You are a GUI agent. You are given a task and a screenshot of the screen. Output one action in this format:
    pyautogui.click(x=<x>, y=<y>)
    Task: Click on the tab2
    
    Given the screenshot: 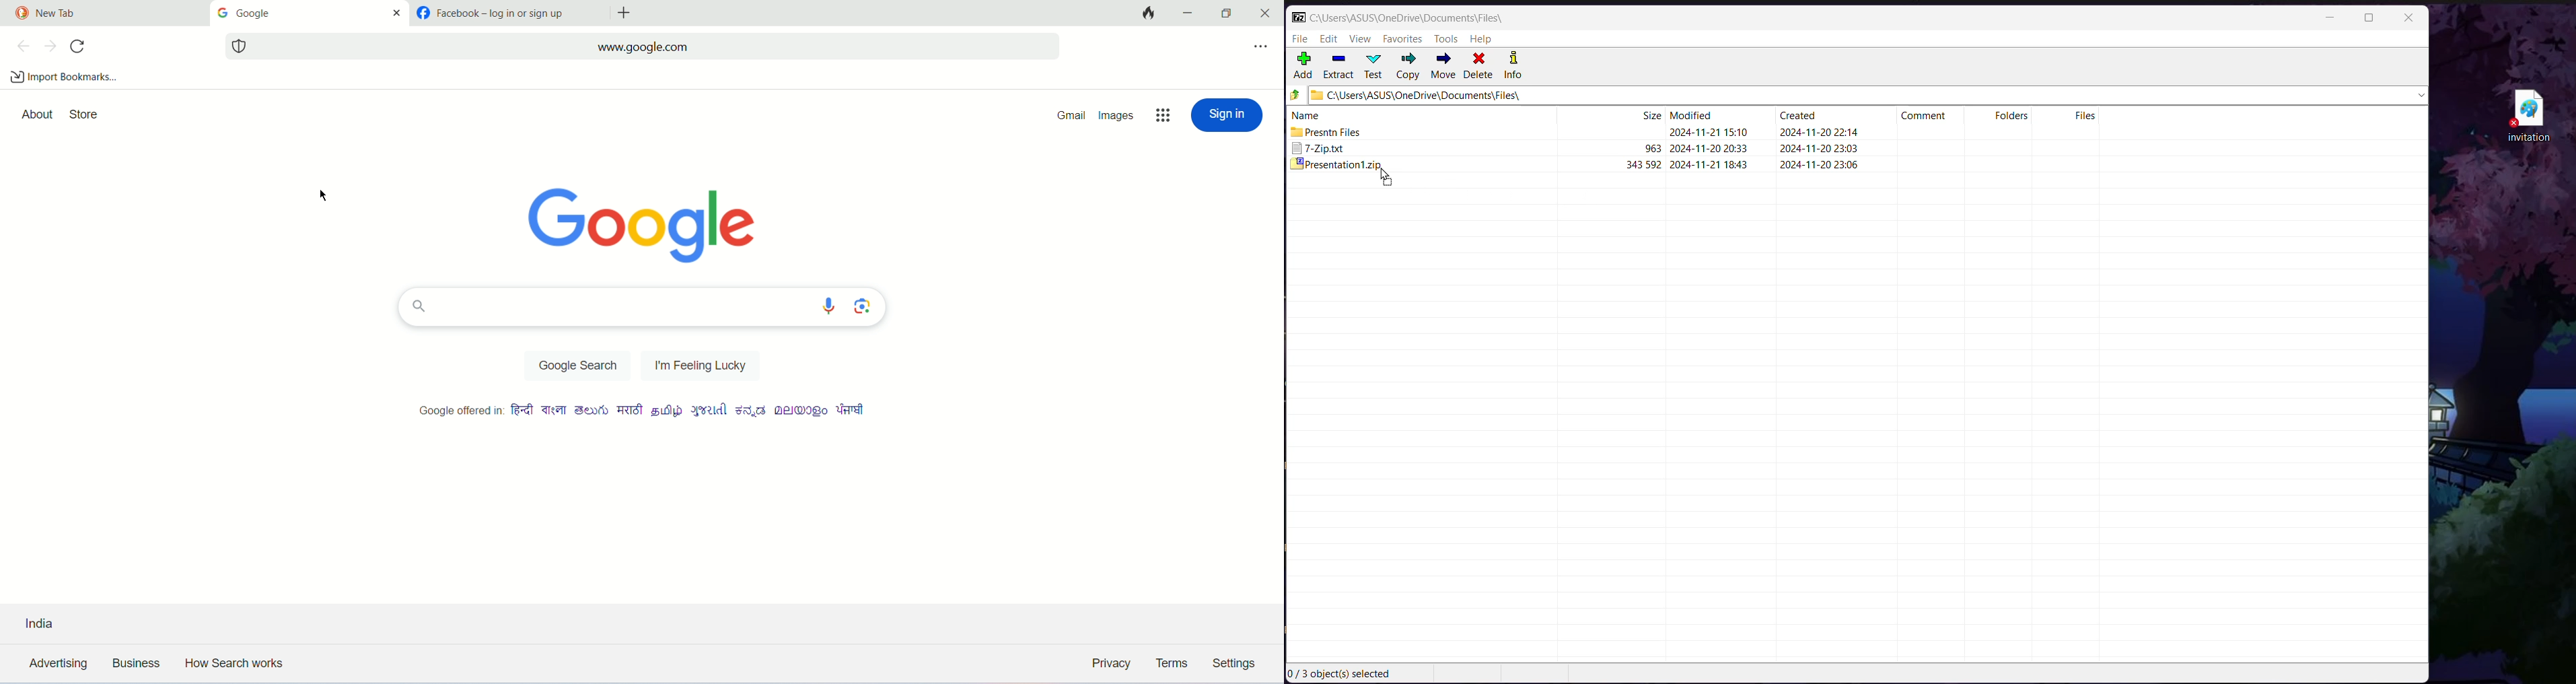 What is the action you would take?
    pyautogui.click(x=310, y=15)
    